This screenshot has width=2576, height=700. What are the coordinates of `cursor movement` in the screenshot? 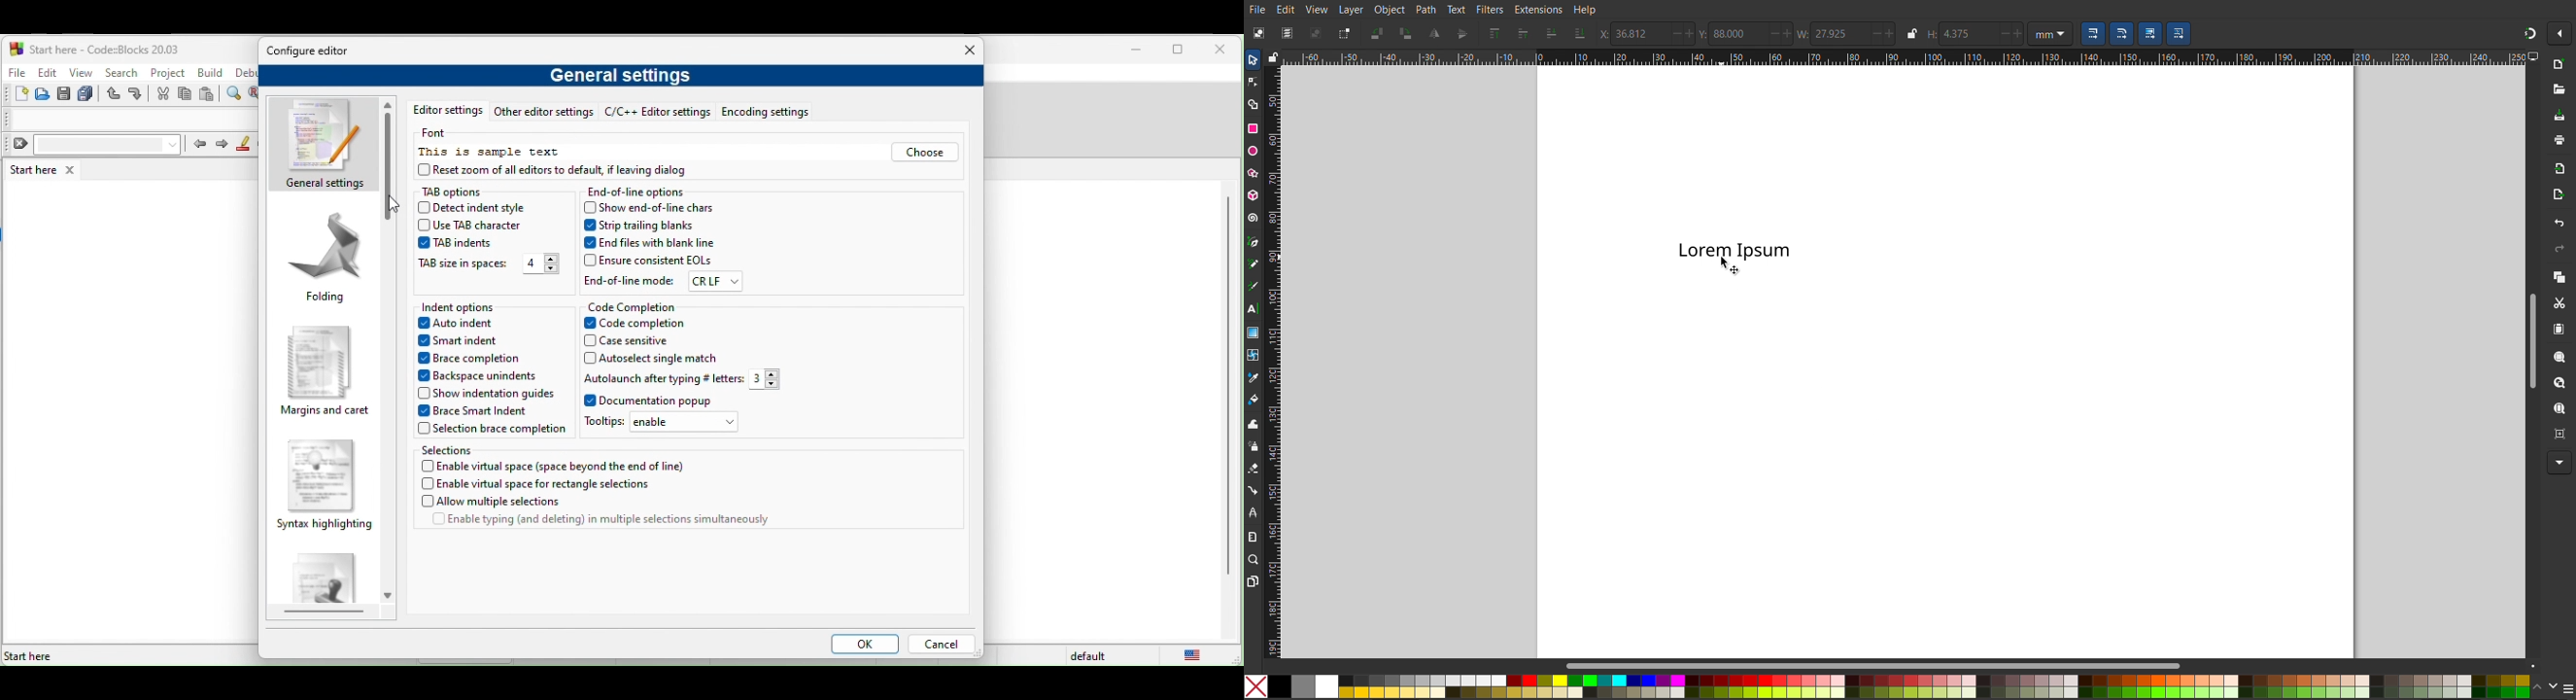 It's located at (393, 204).